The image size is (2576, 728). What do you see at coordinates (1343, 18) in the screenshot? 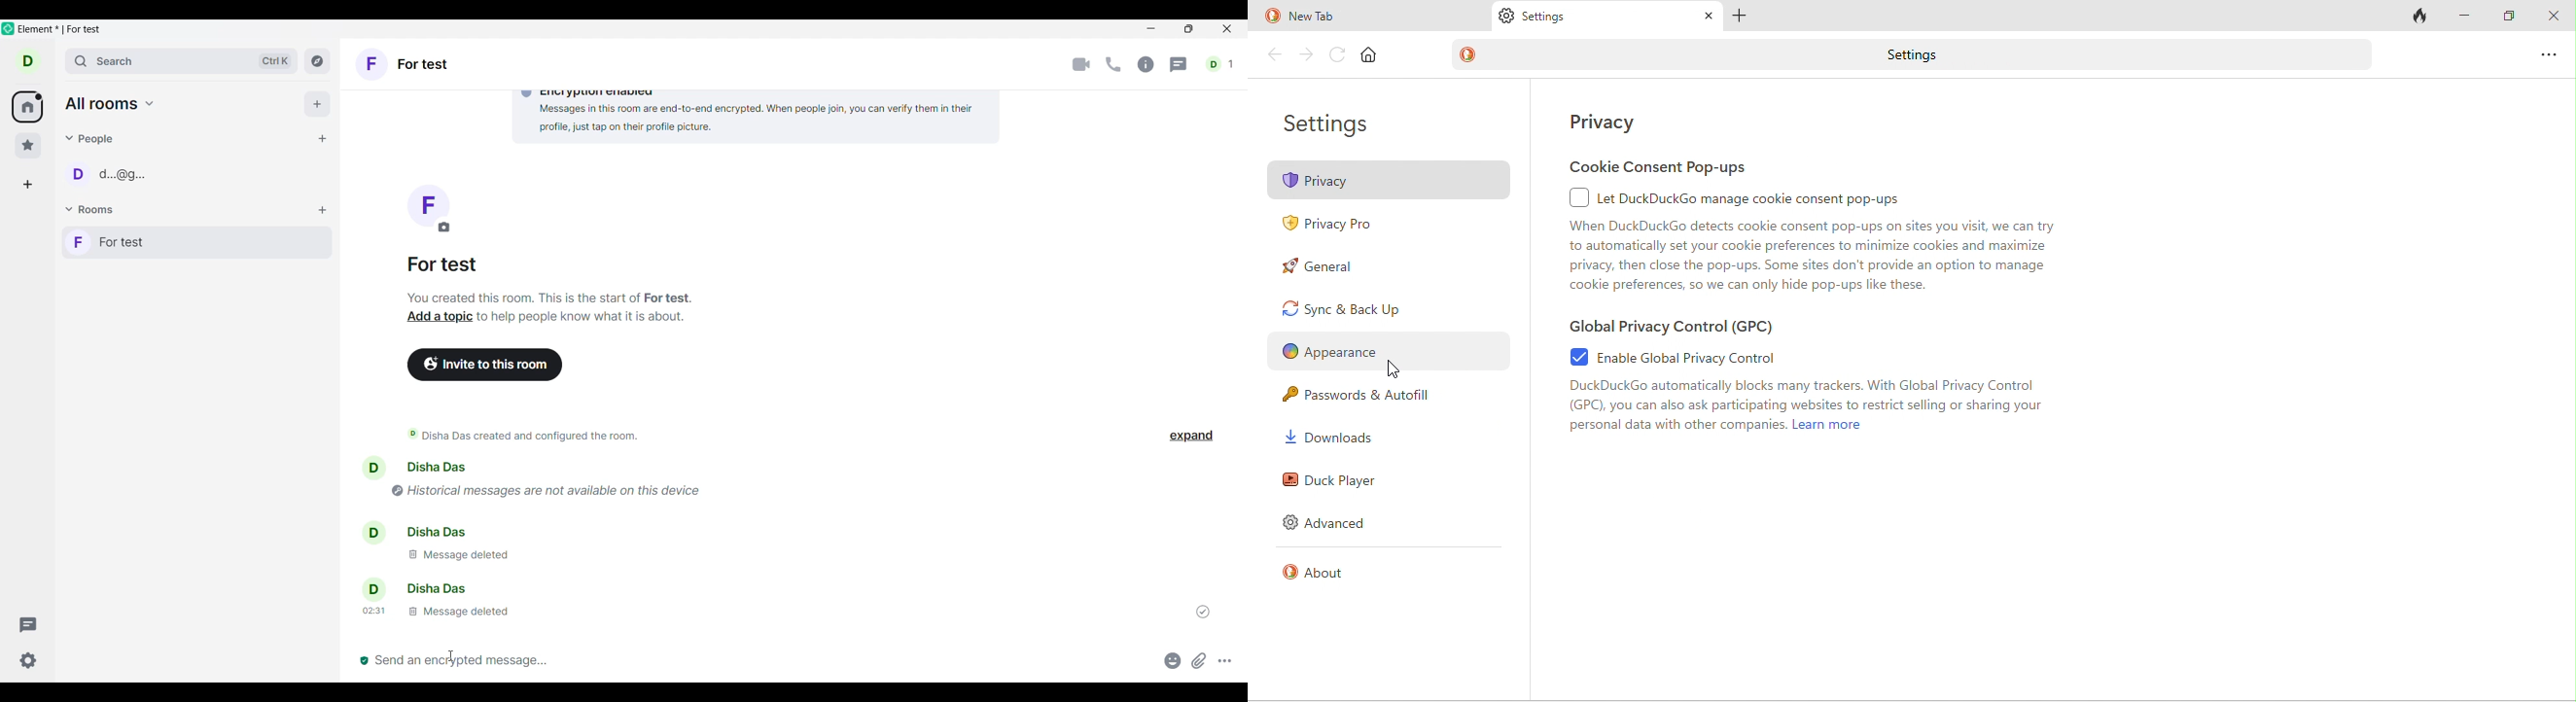
I see `new tab` at bounding box center [1343, 18].